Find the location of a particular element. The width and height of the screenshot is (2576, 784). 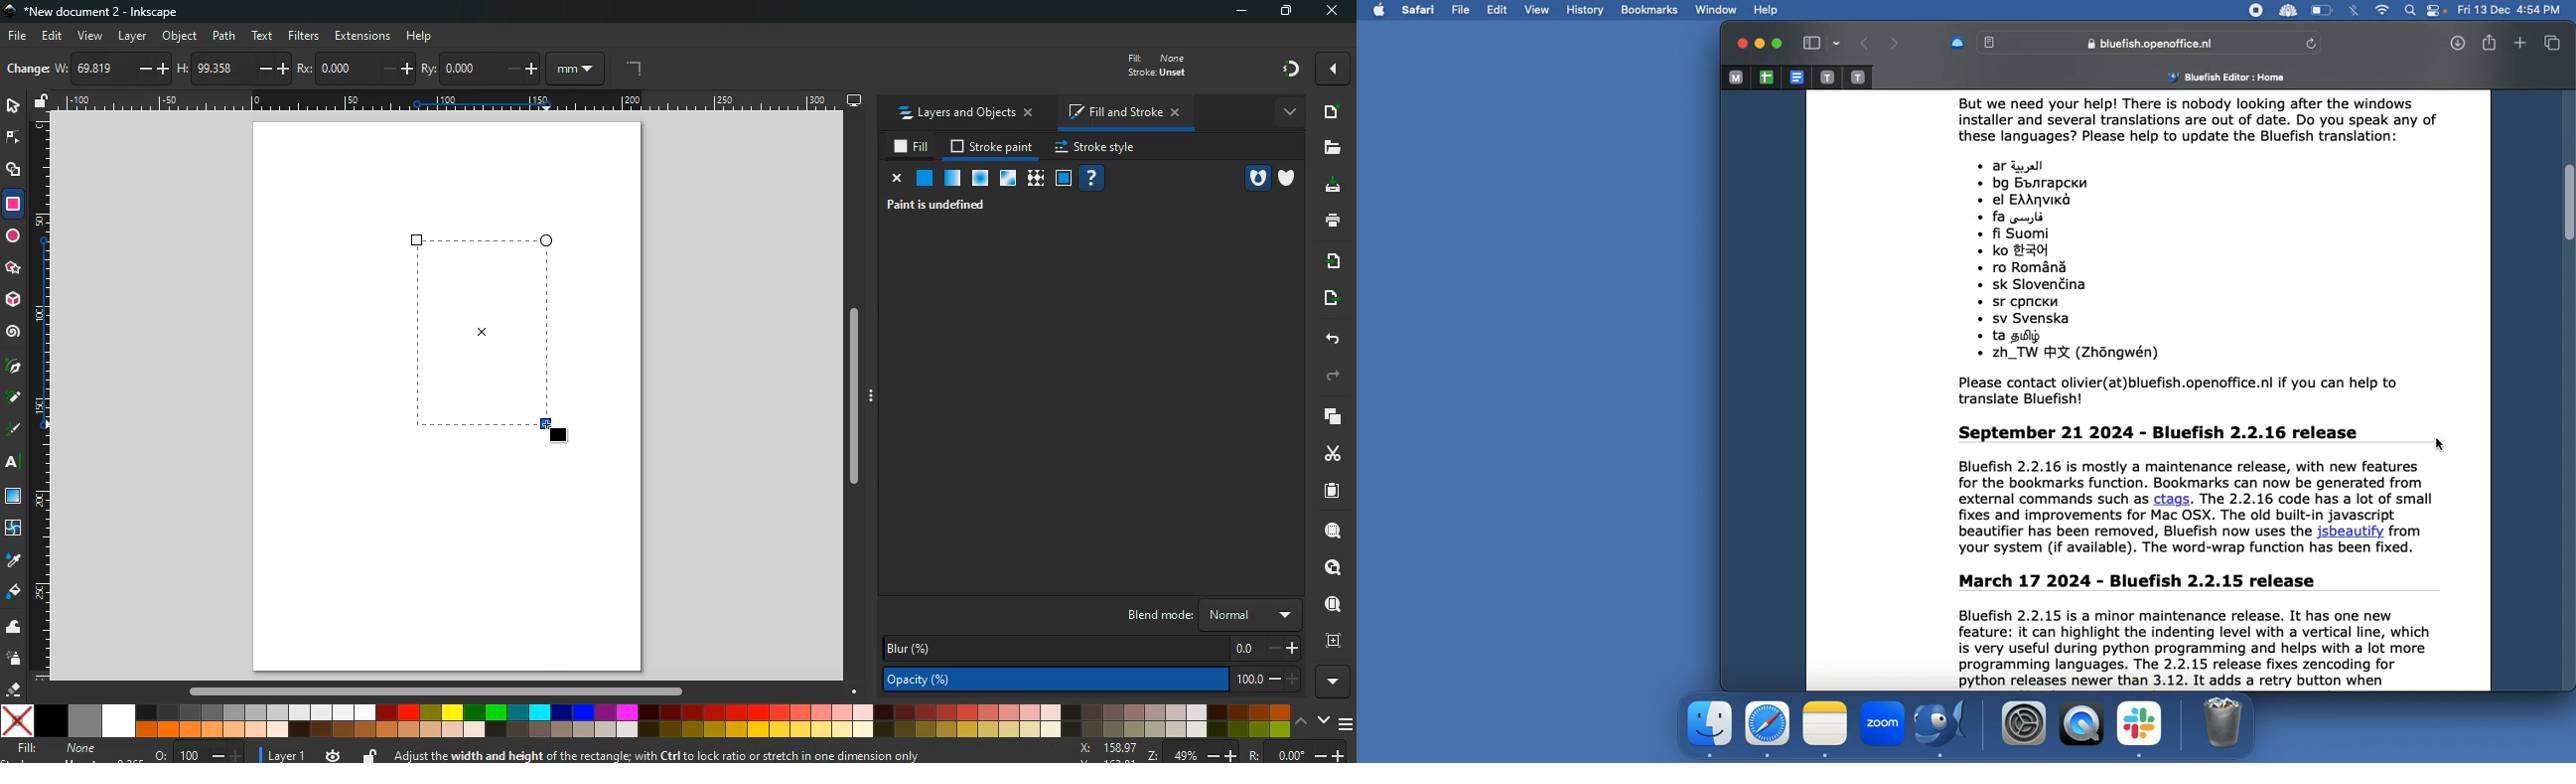

Minimize is located at coordinates (1758, 44).